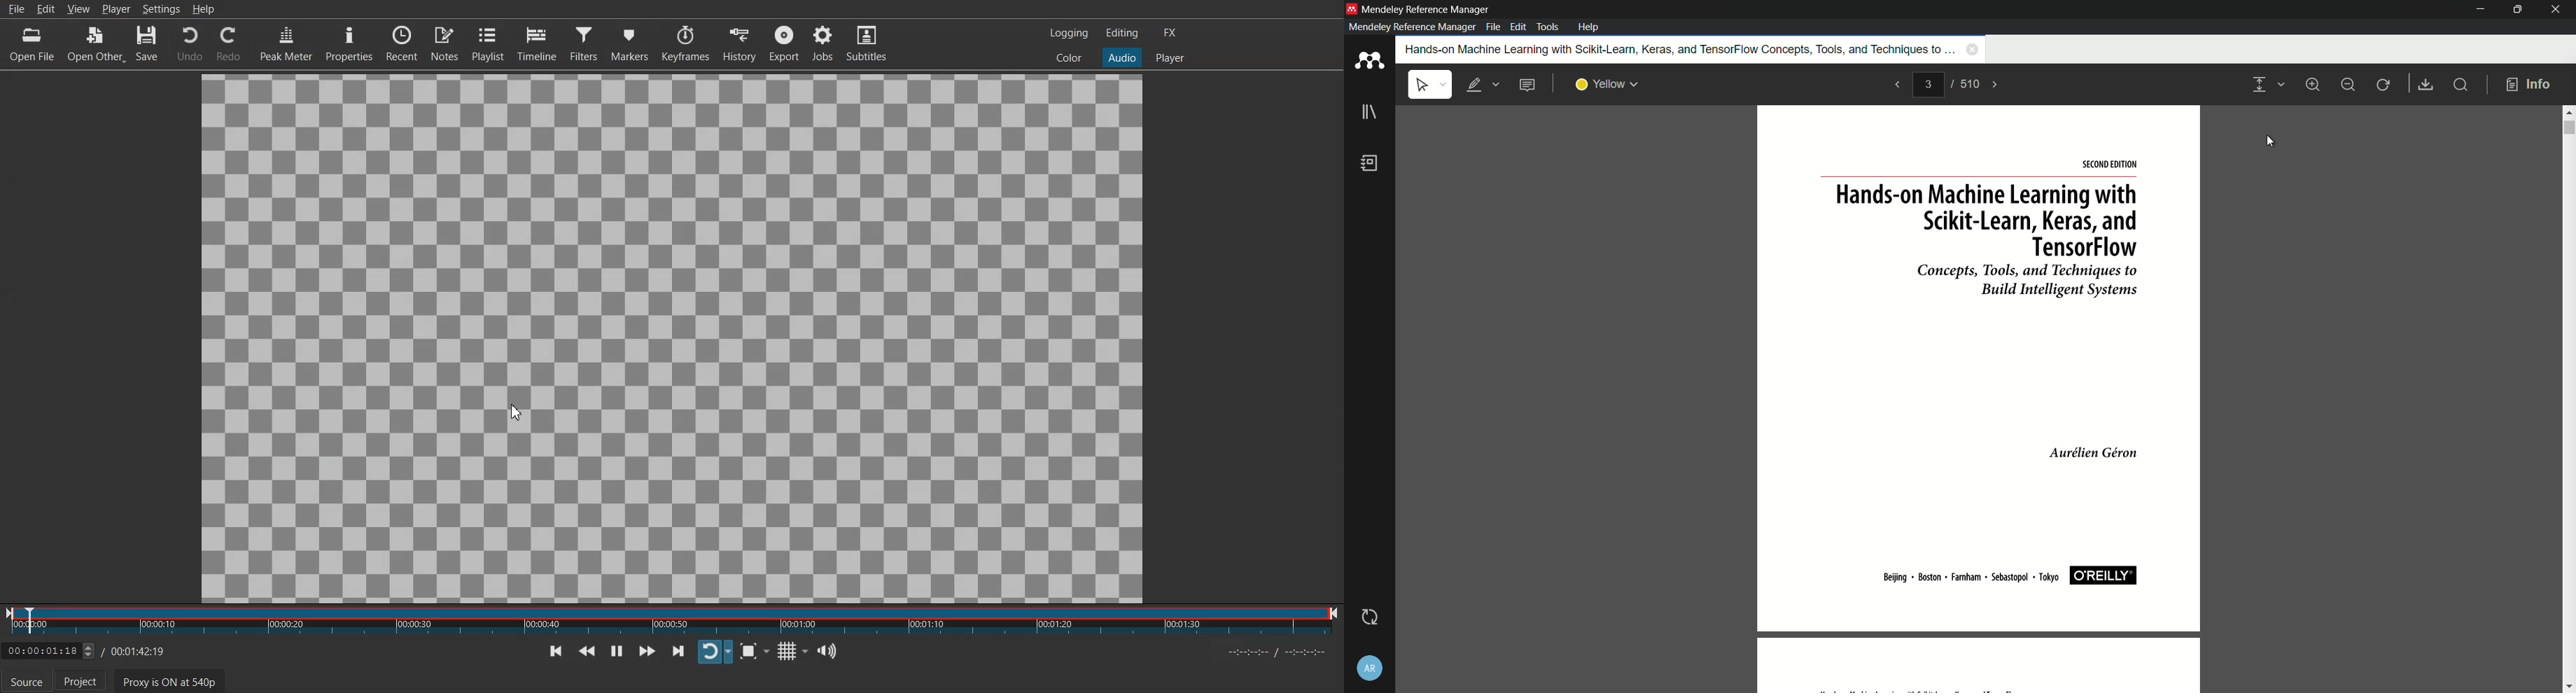  What do you see at coordinates (2478, 10) in the screenshot?
I see `minimize` at bounding box center [2478, 10].